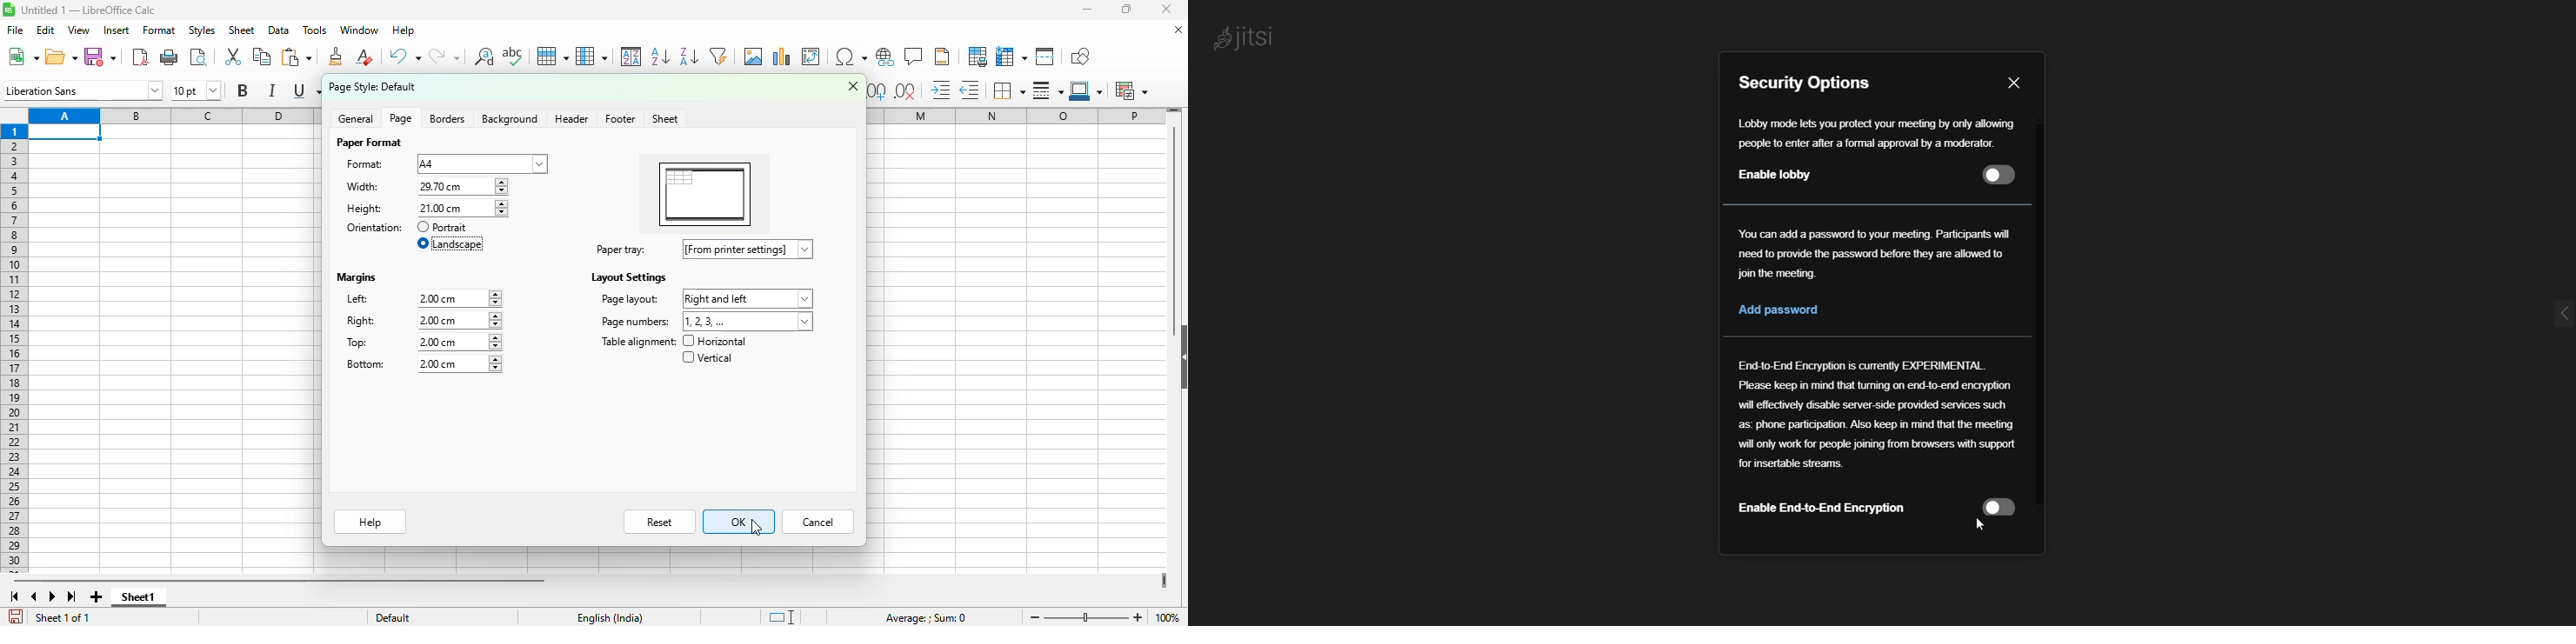 The height and width of the screenshot is (644, 2576). What do you see at coordinates (278, 582) in the screenshot?
I see `horizontal scroll bar` at bounding box center [278, 582].